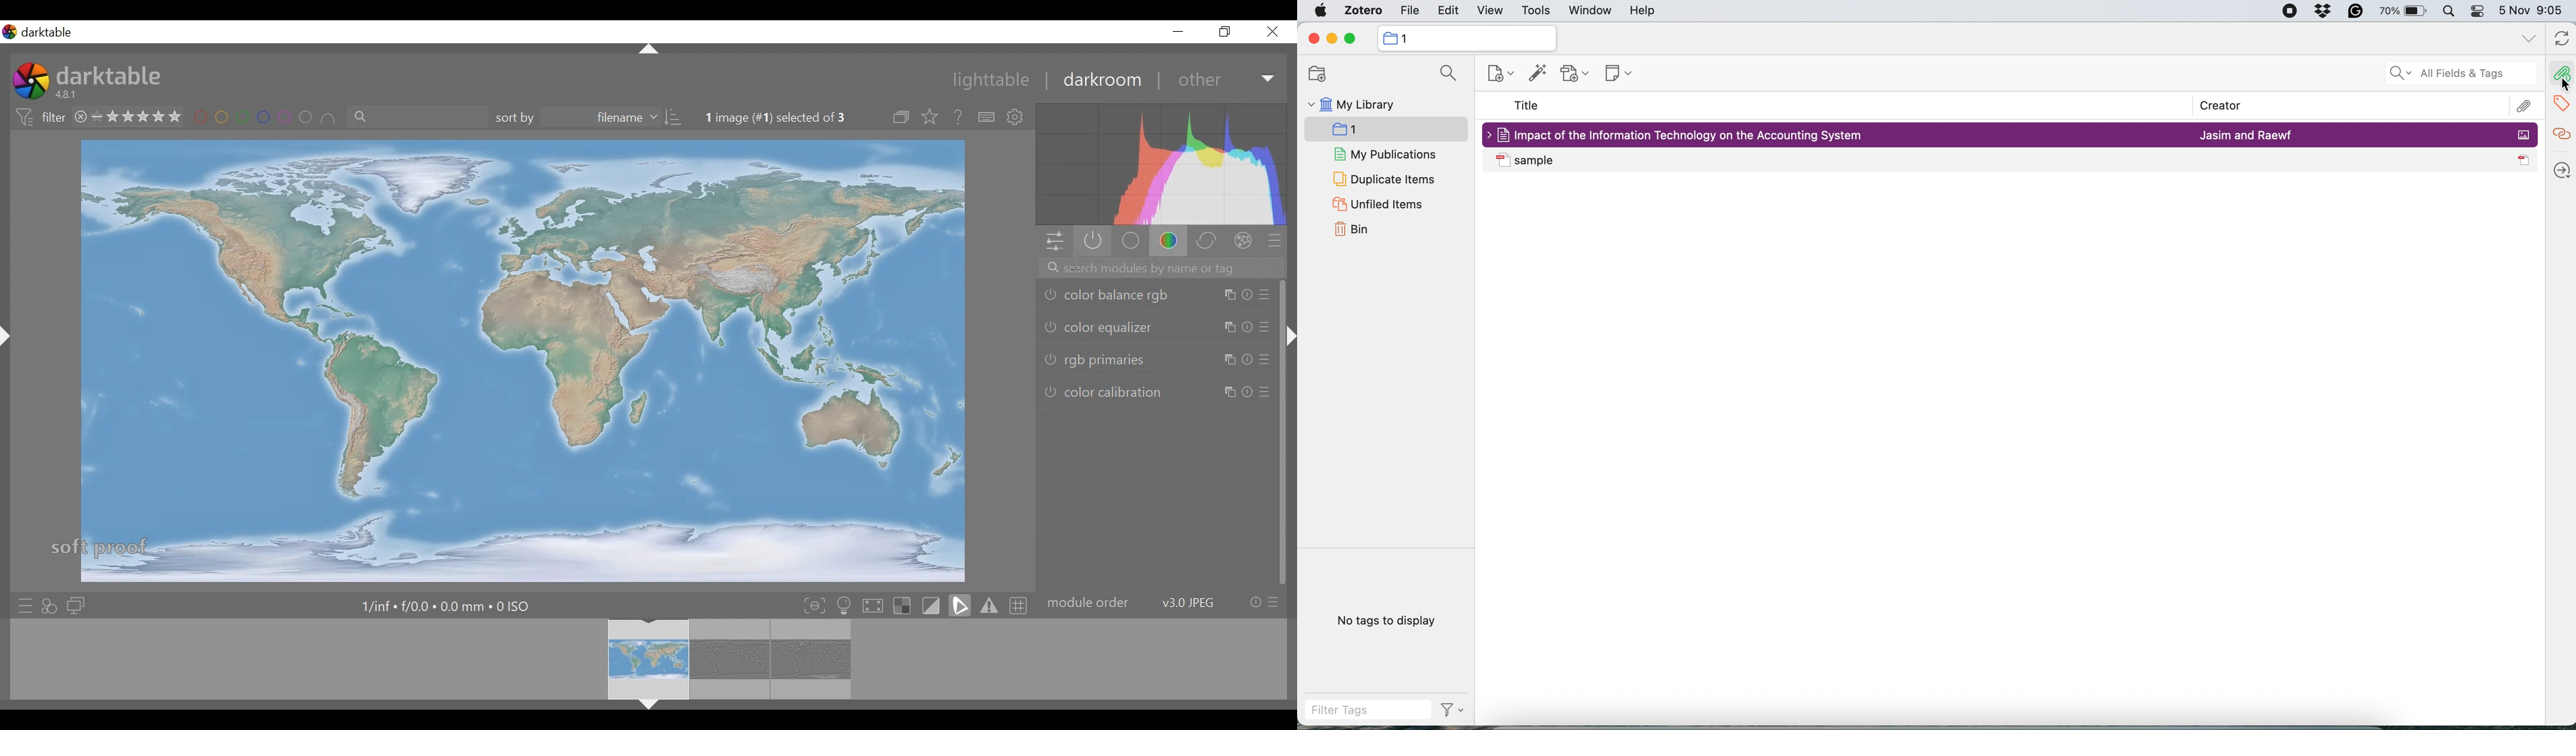 The height and width of the screenshot is (756, 2576). Describe the element at coordinates (1055, 241) in the screenshot. I see `quick acces panel` at that location.